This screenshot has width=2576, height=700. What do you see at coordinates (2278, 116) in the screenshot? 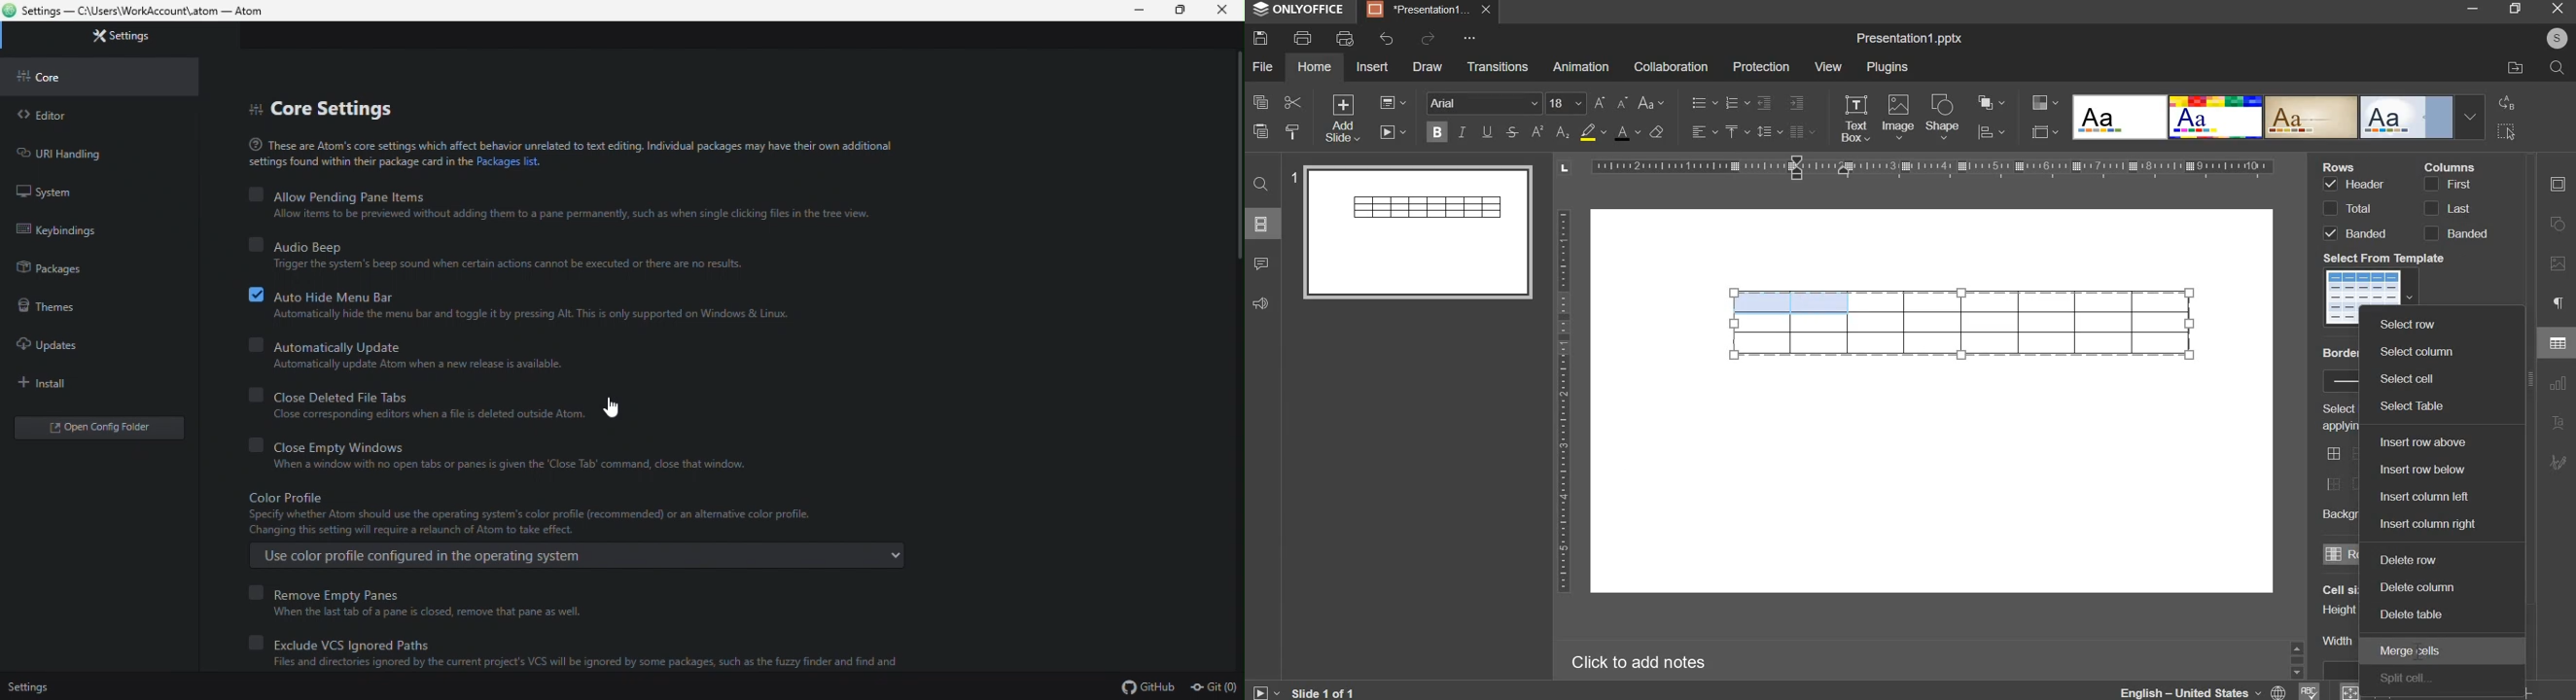
I see `design` at bounding box center [2278, 116].